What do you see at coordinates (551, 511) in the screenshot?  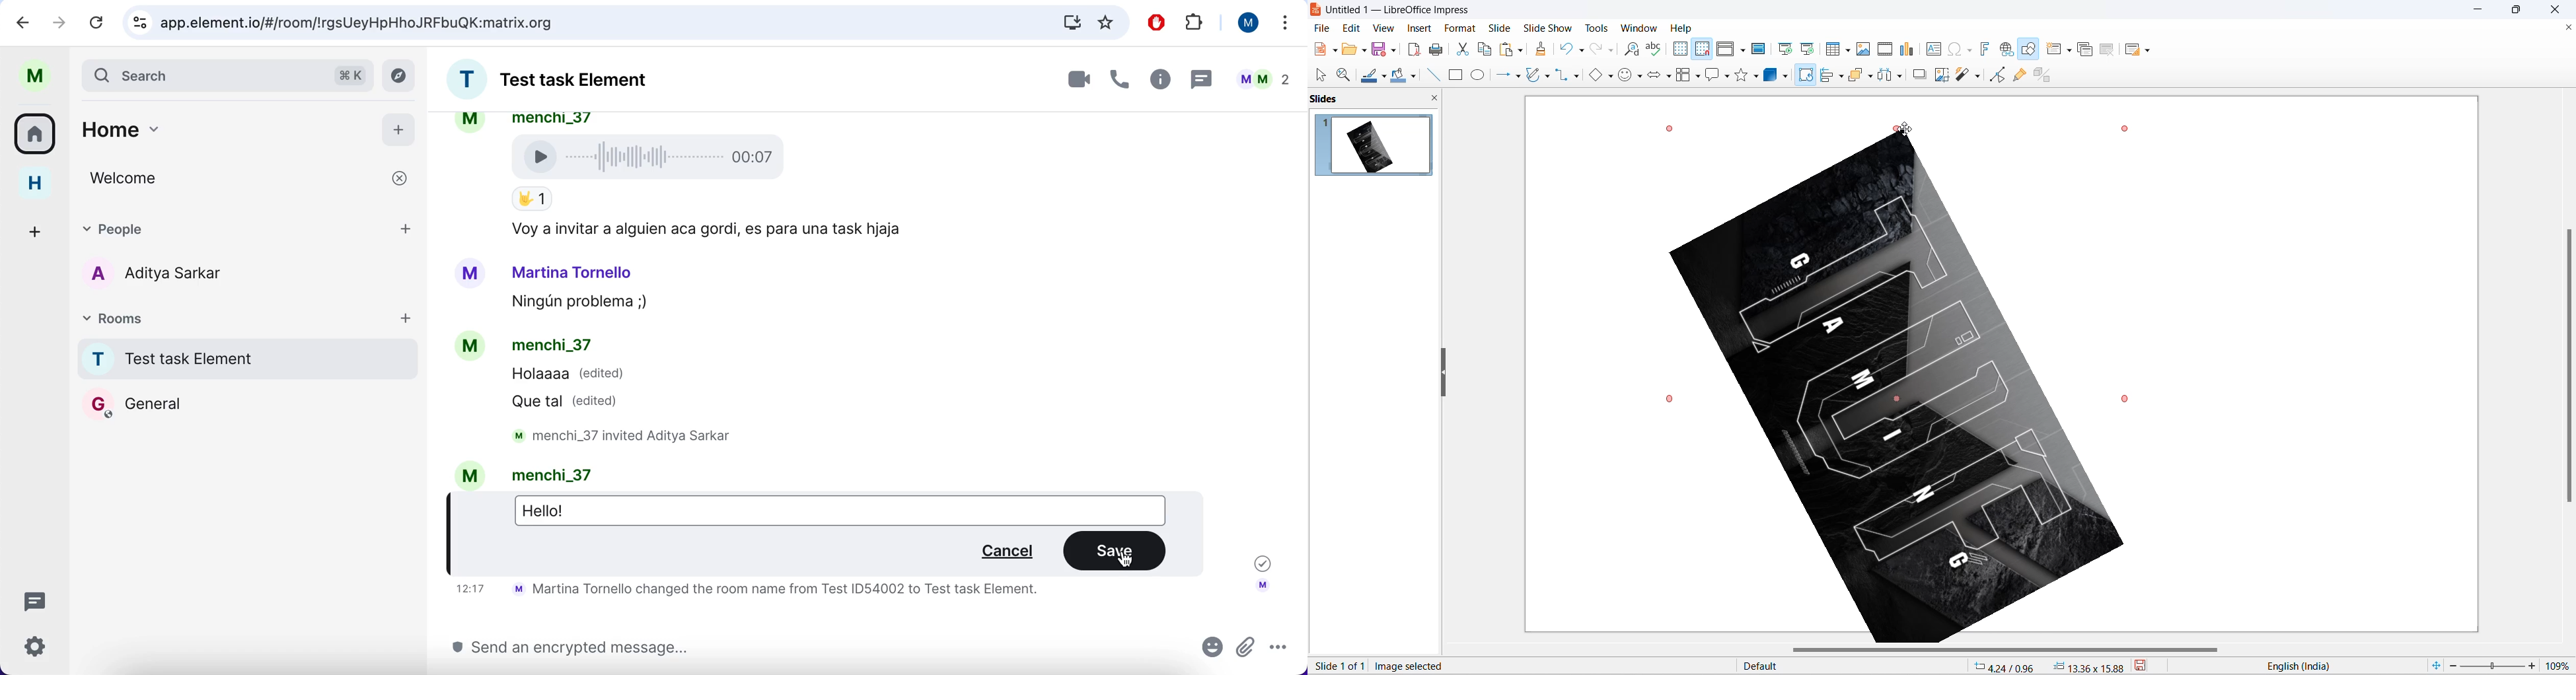 I see `hello! - edits made` at bounding box center [551, 511].